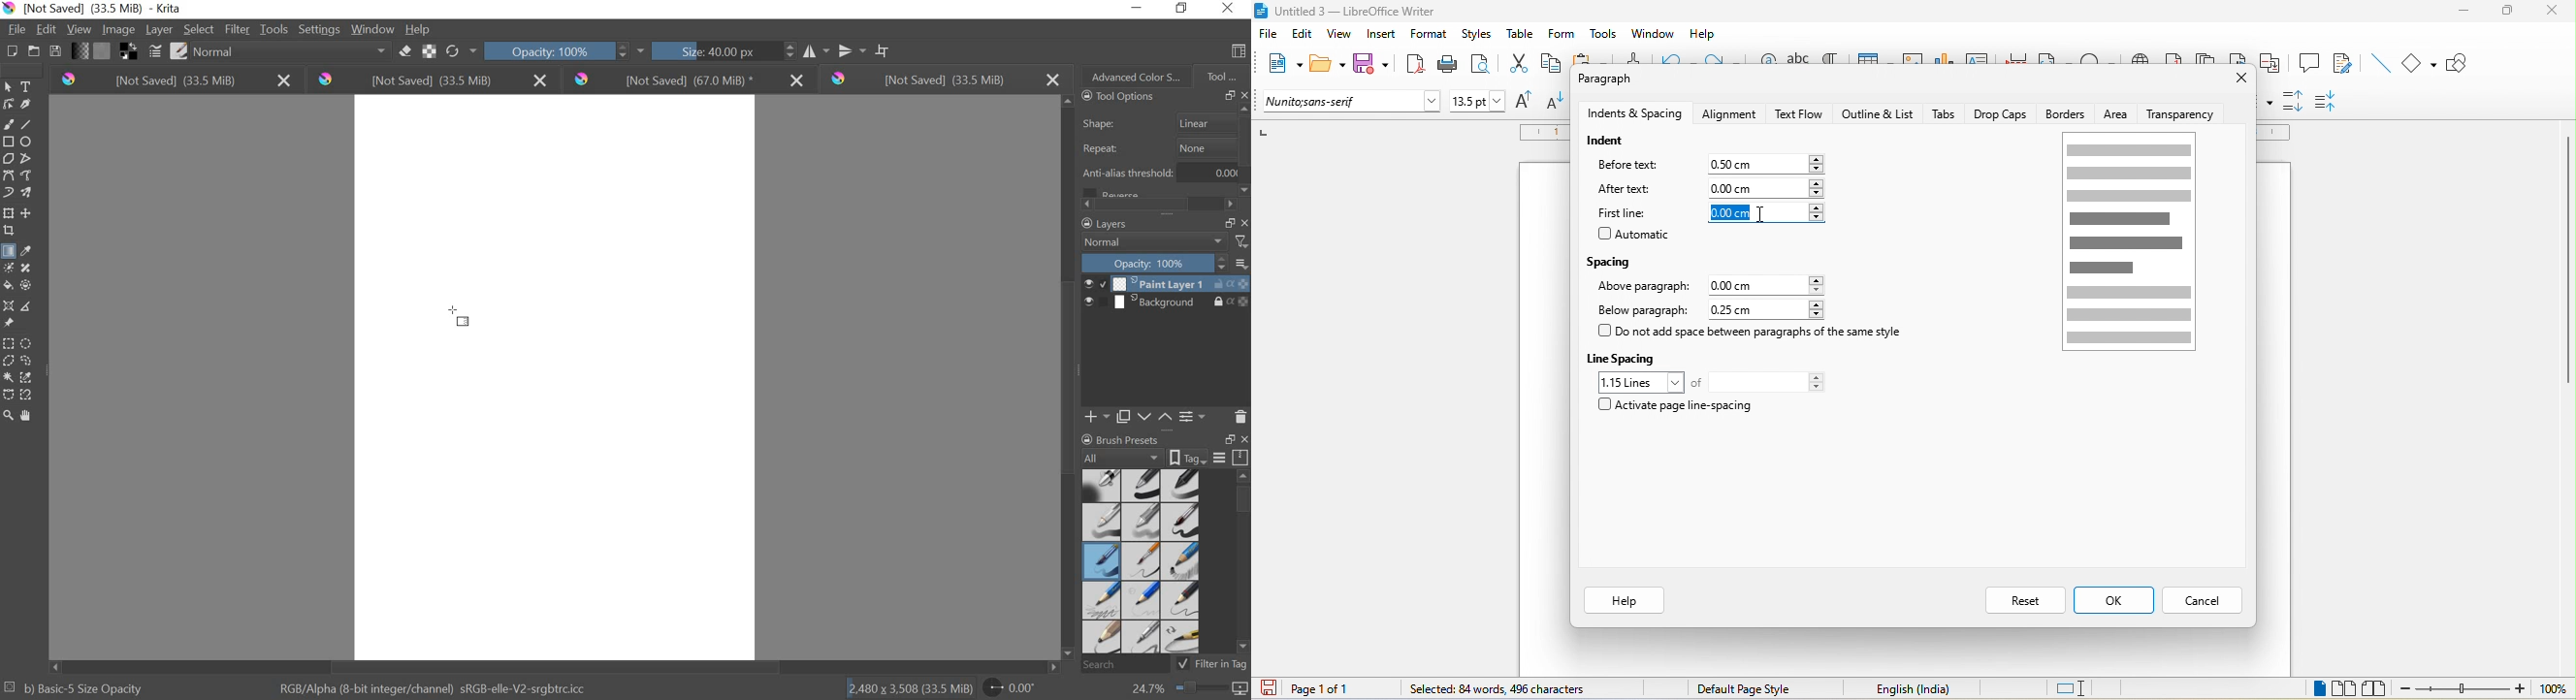 Image resolution: width=2576 pixels, height=700 pixels. I want to click on freehand selection, so click(29, 362).